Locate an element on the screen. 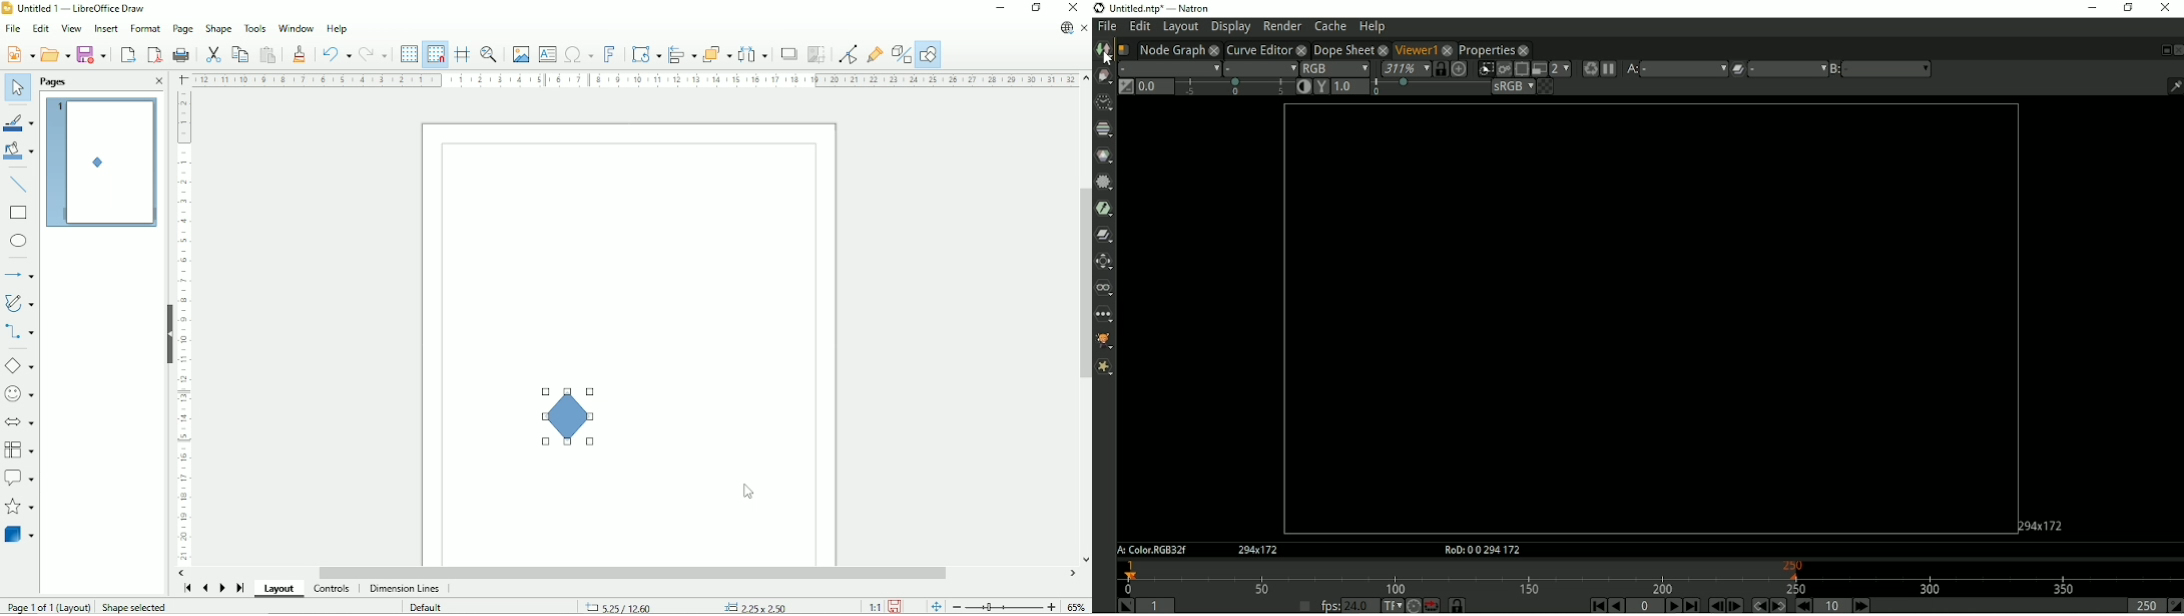  Close is located at coordinates (160, 81).